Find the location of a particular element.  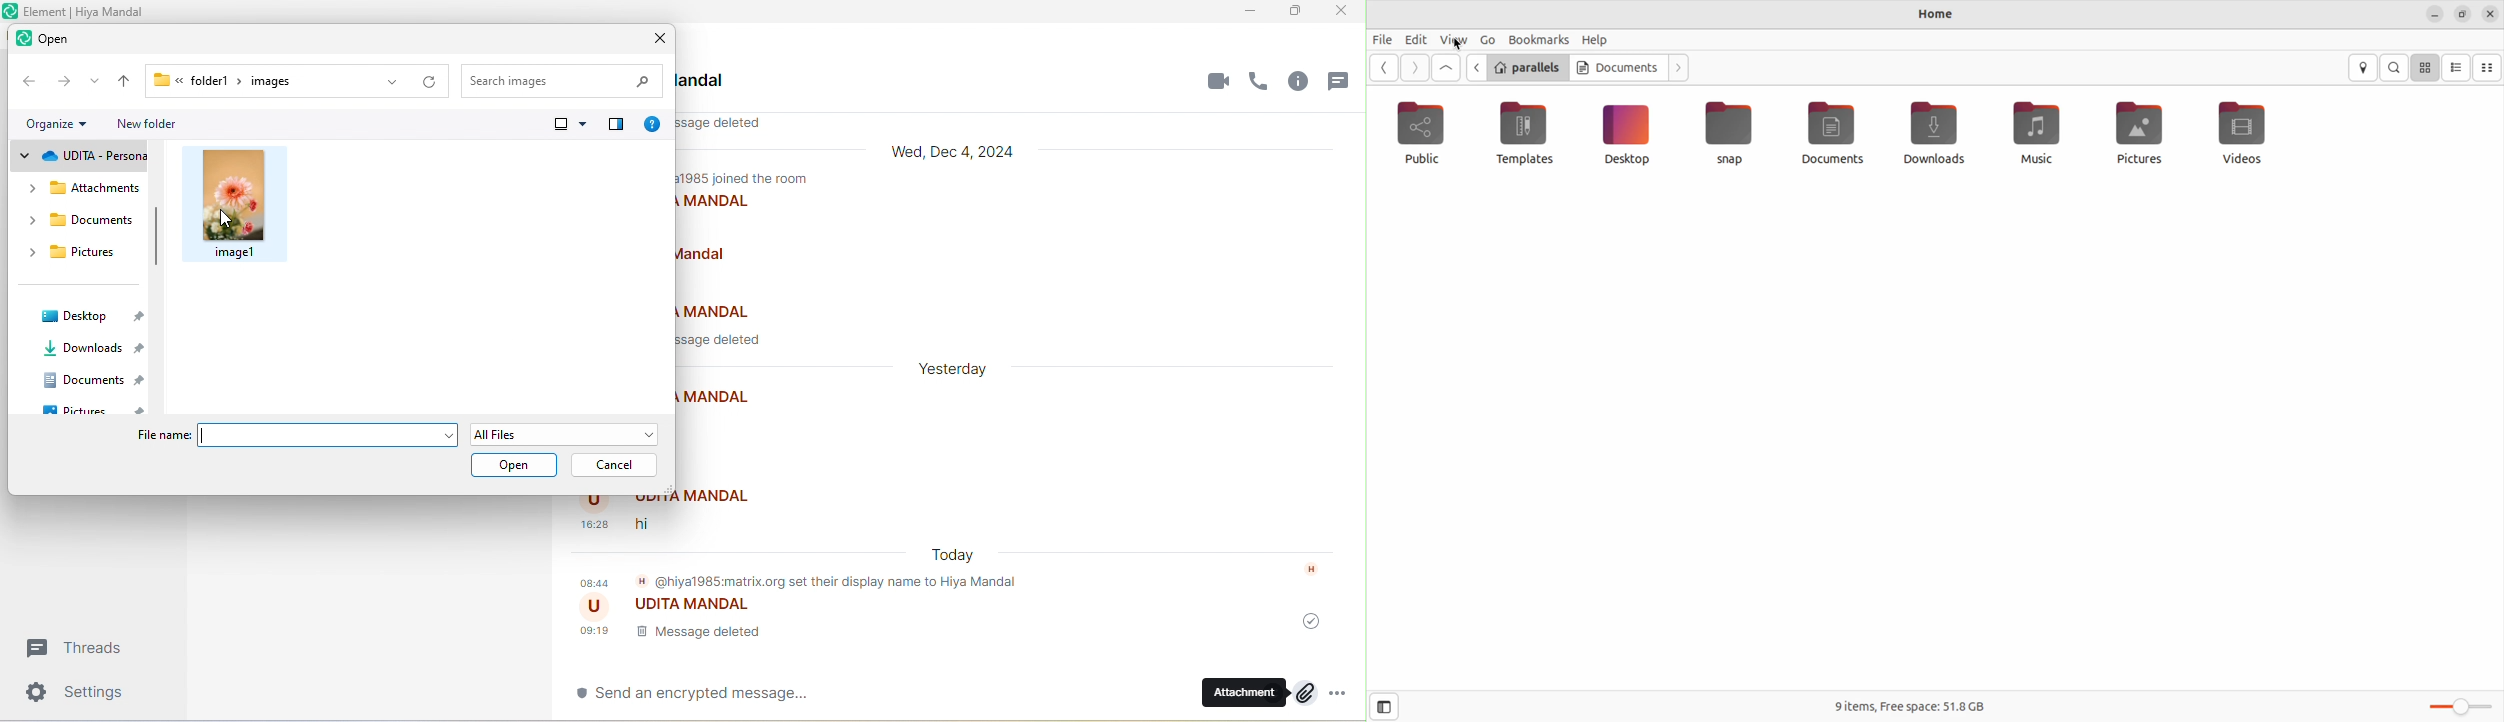

desktop is located at coordinates (88, 317).